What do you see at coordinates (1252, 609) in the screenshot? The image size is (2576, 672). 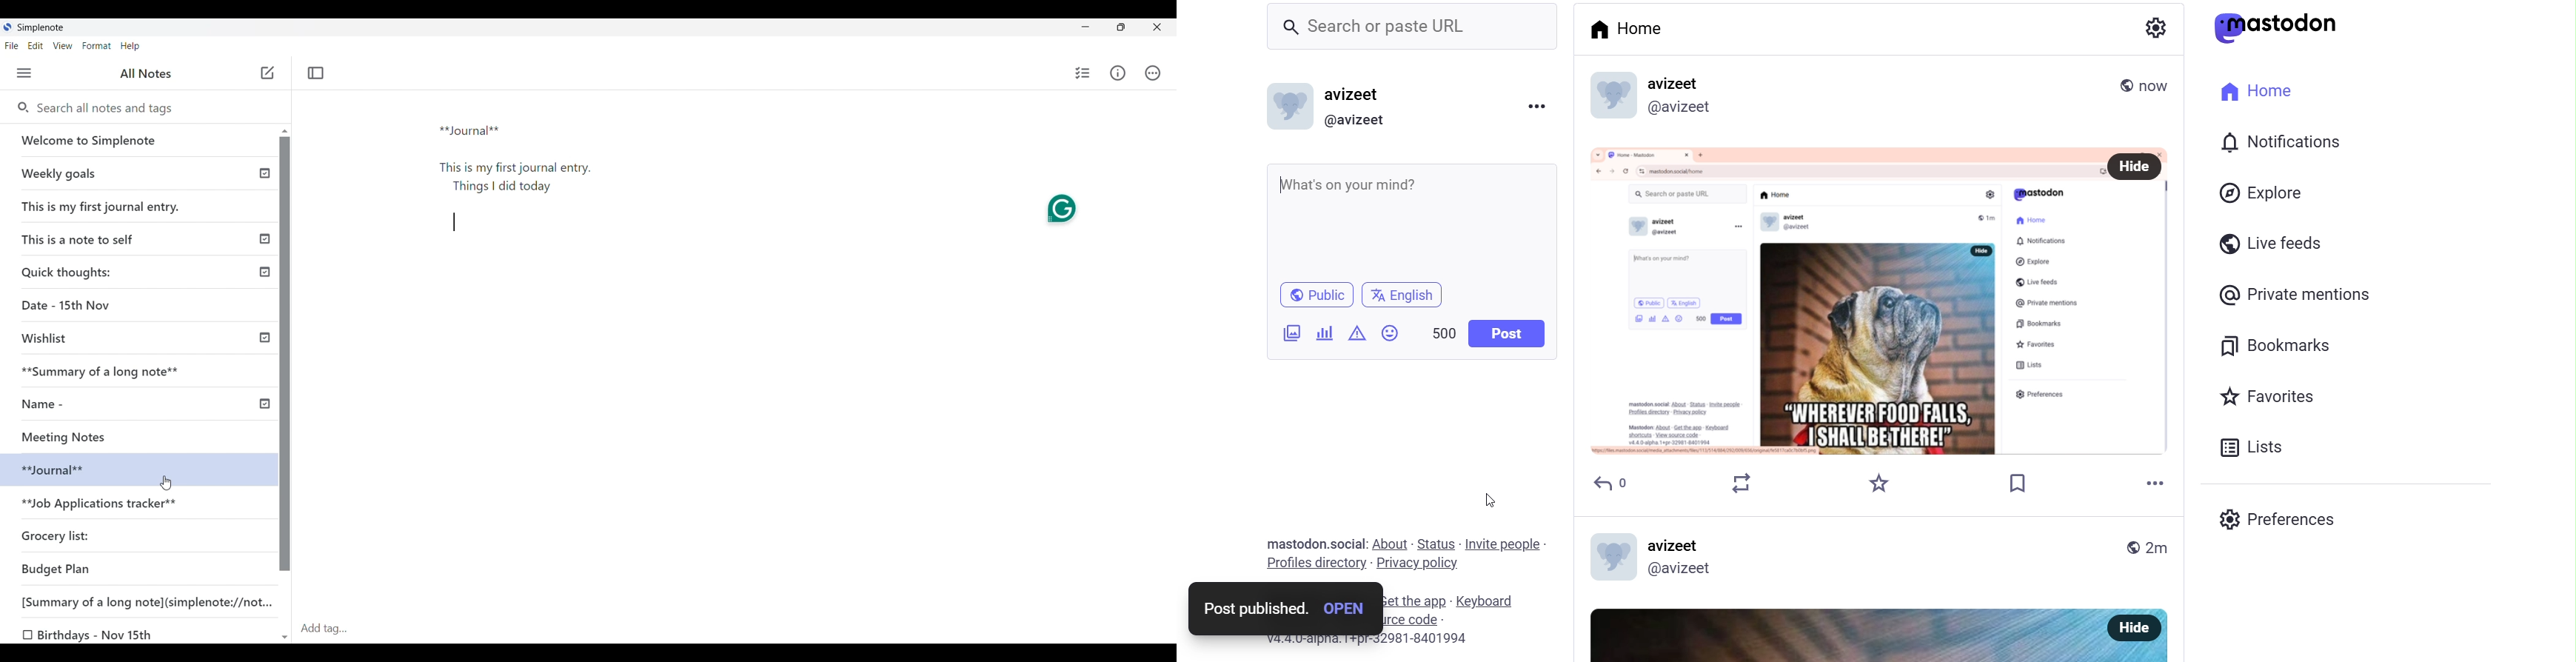 I see `Post Published` at bounding box center [1252, 609].